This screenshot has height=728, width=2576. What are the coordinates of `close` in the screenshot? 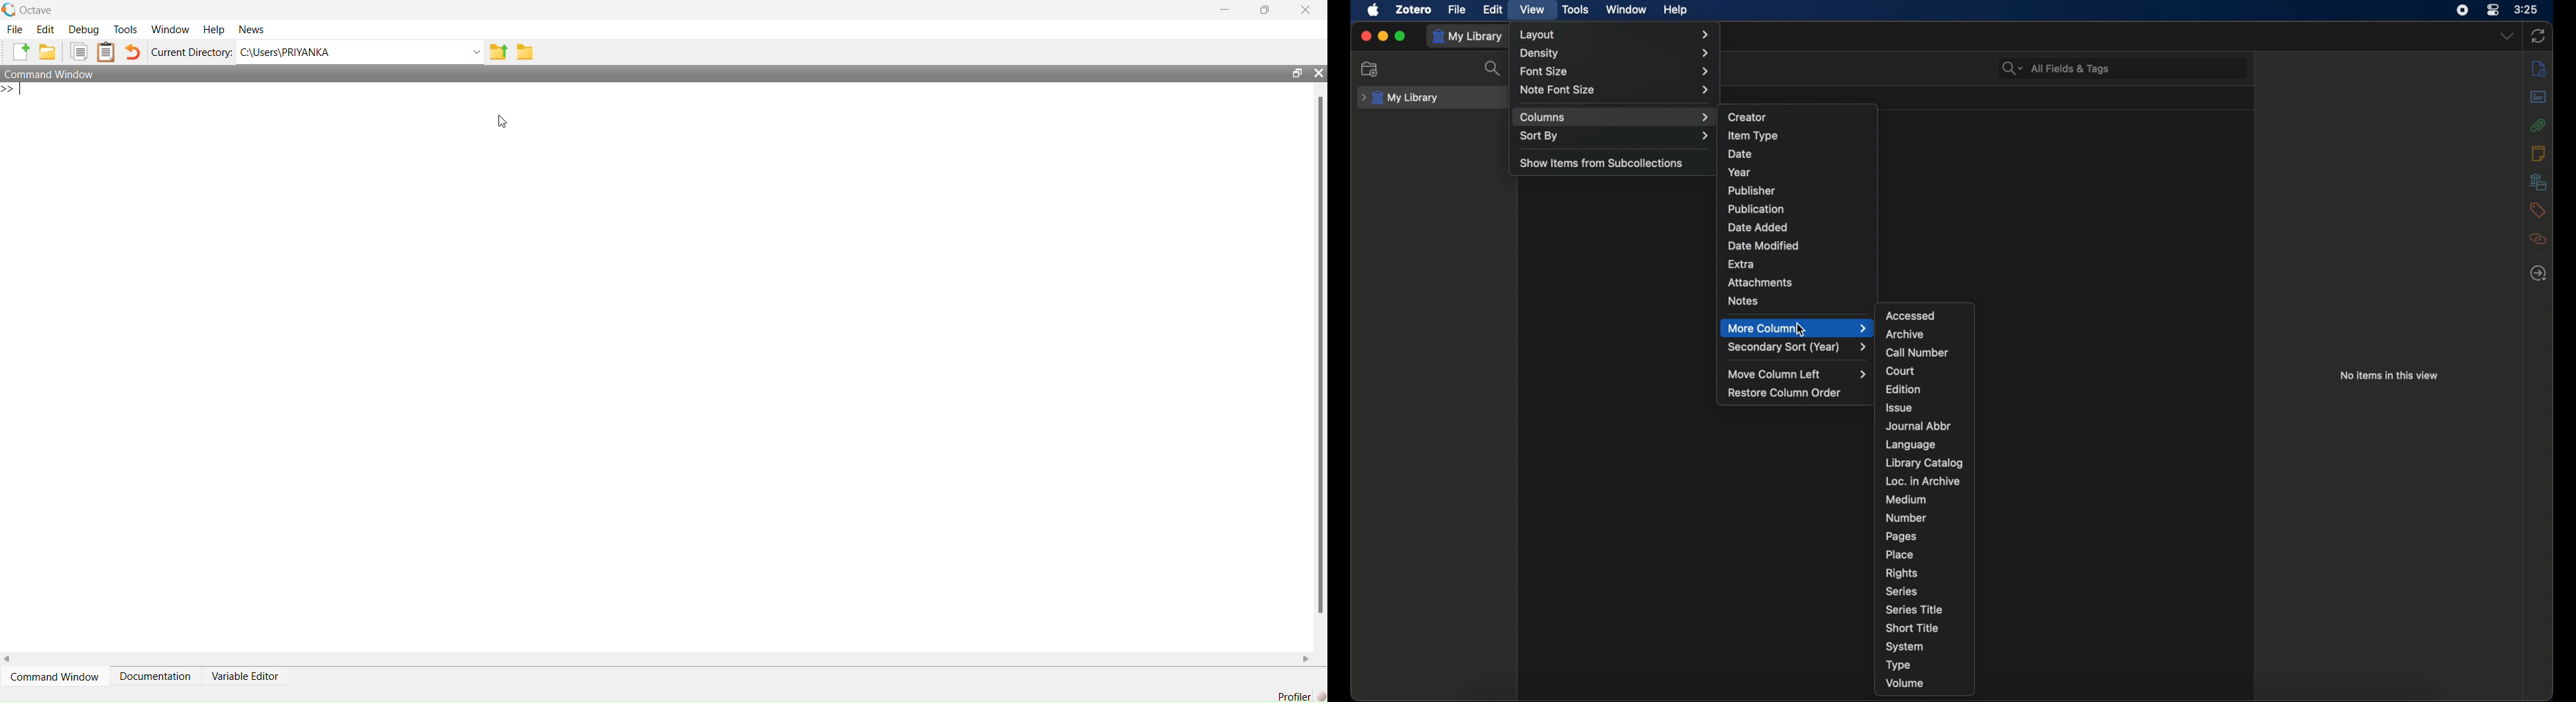 It's located at (1319, 73).